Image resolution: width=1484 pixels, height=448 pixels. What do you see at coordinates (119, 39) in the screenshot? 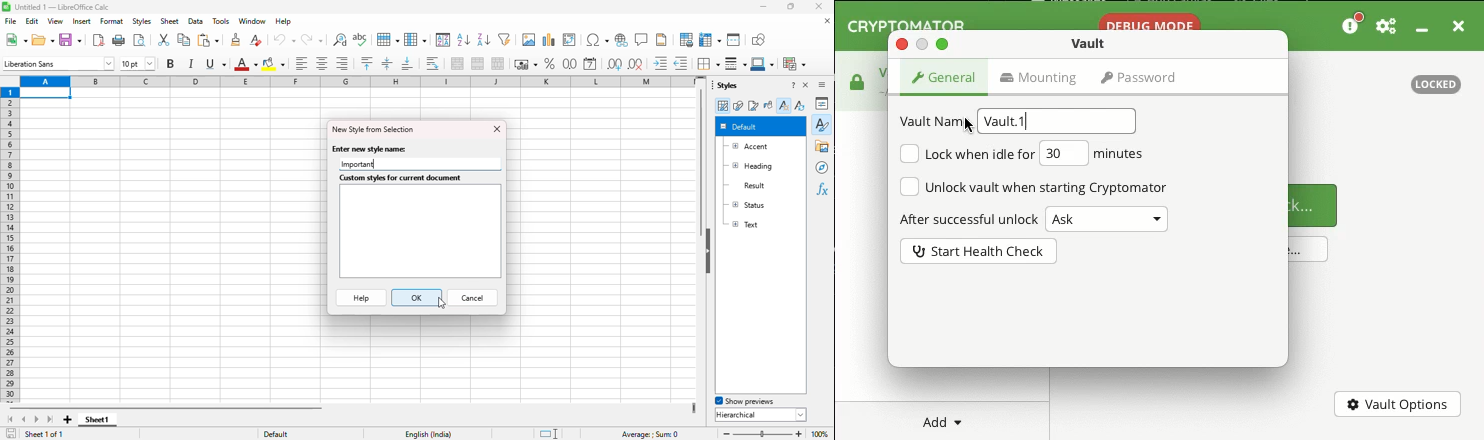
I see `print` at bounding box center [119, 39].